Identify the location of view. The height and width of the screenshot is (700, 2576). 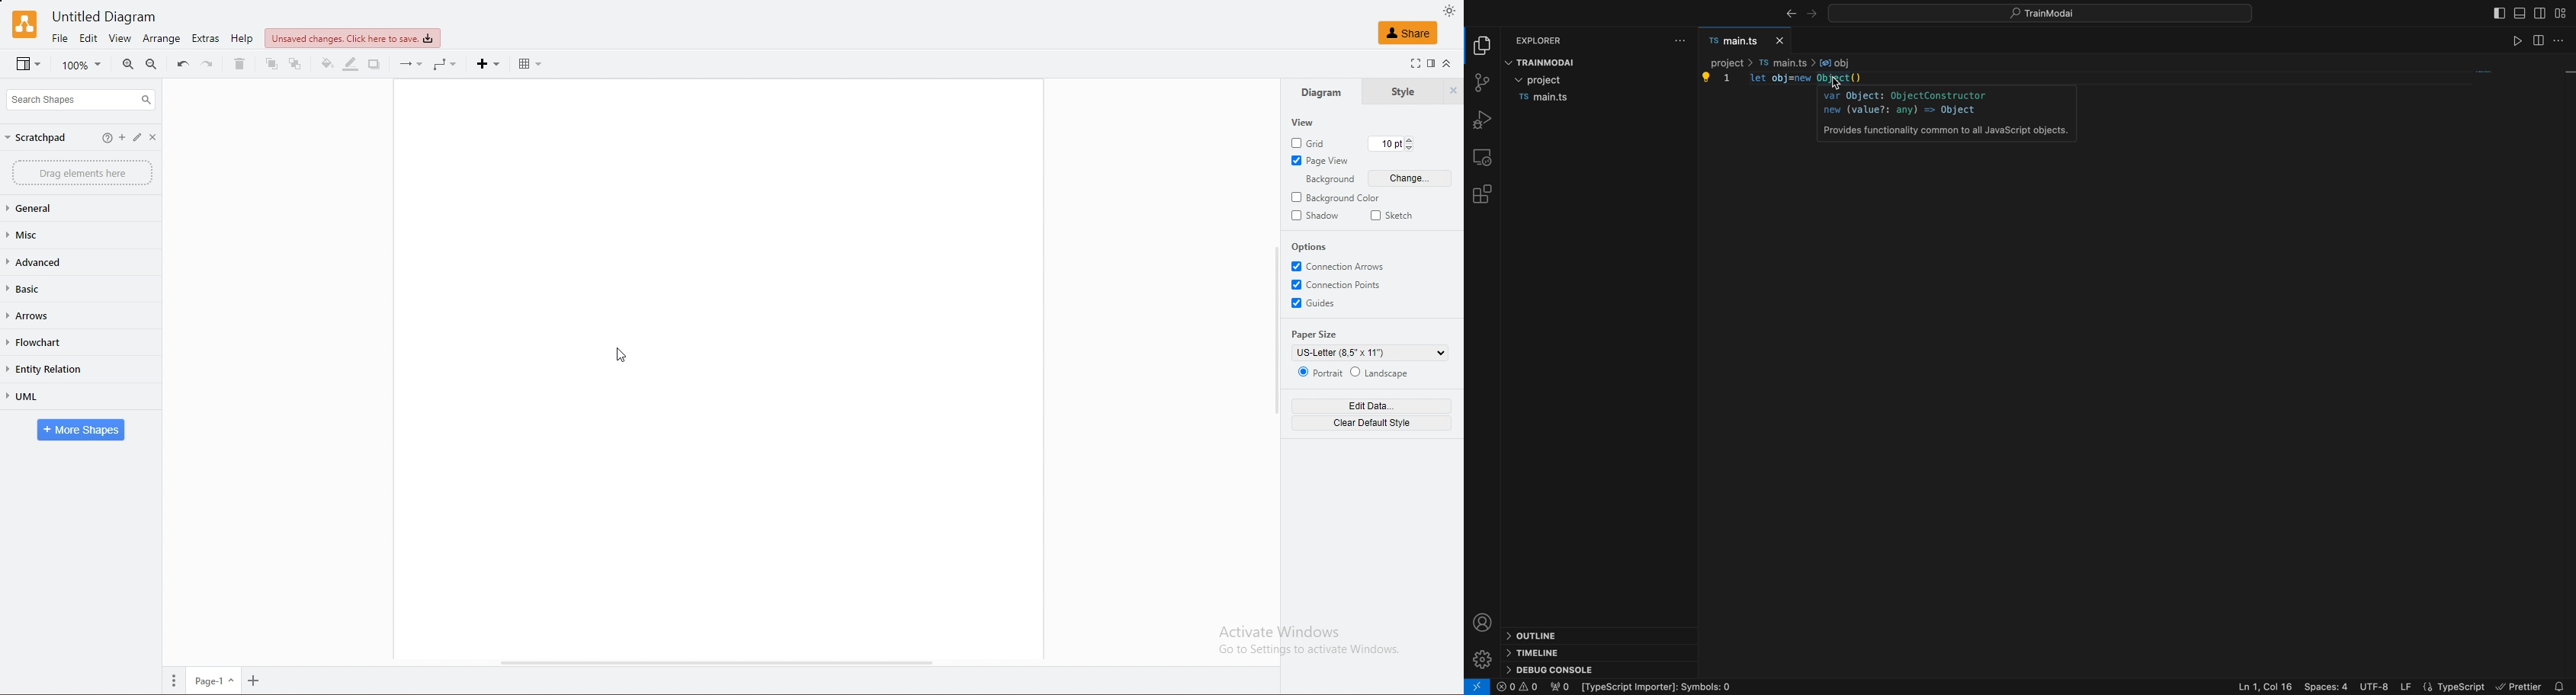
(119, 38).